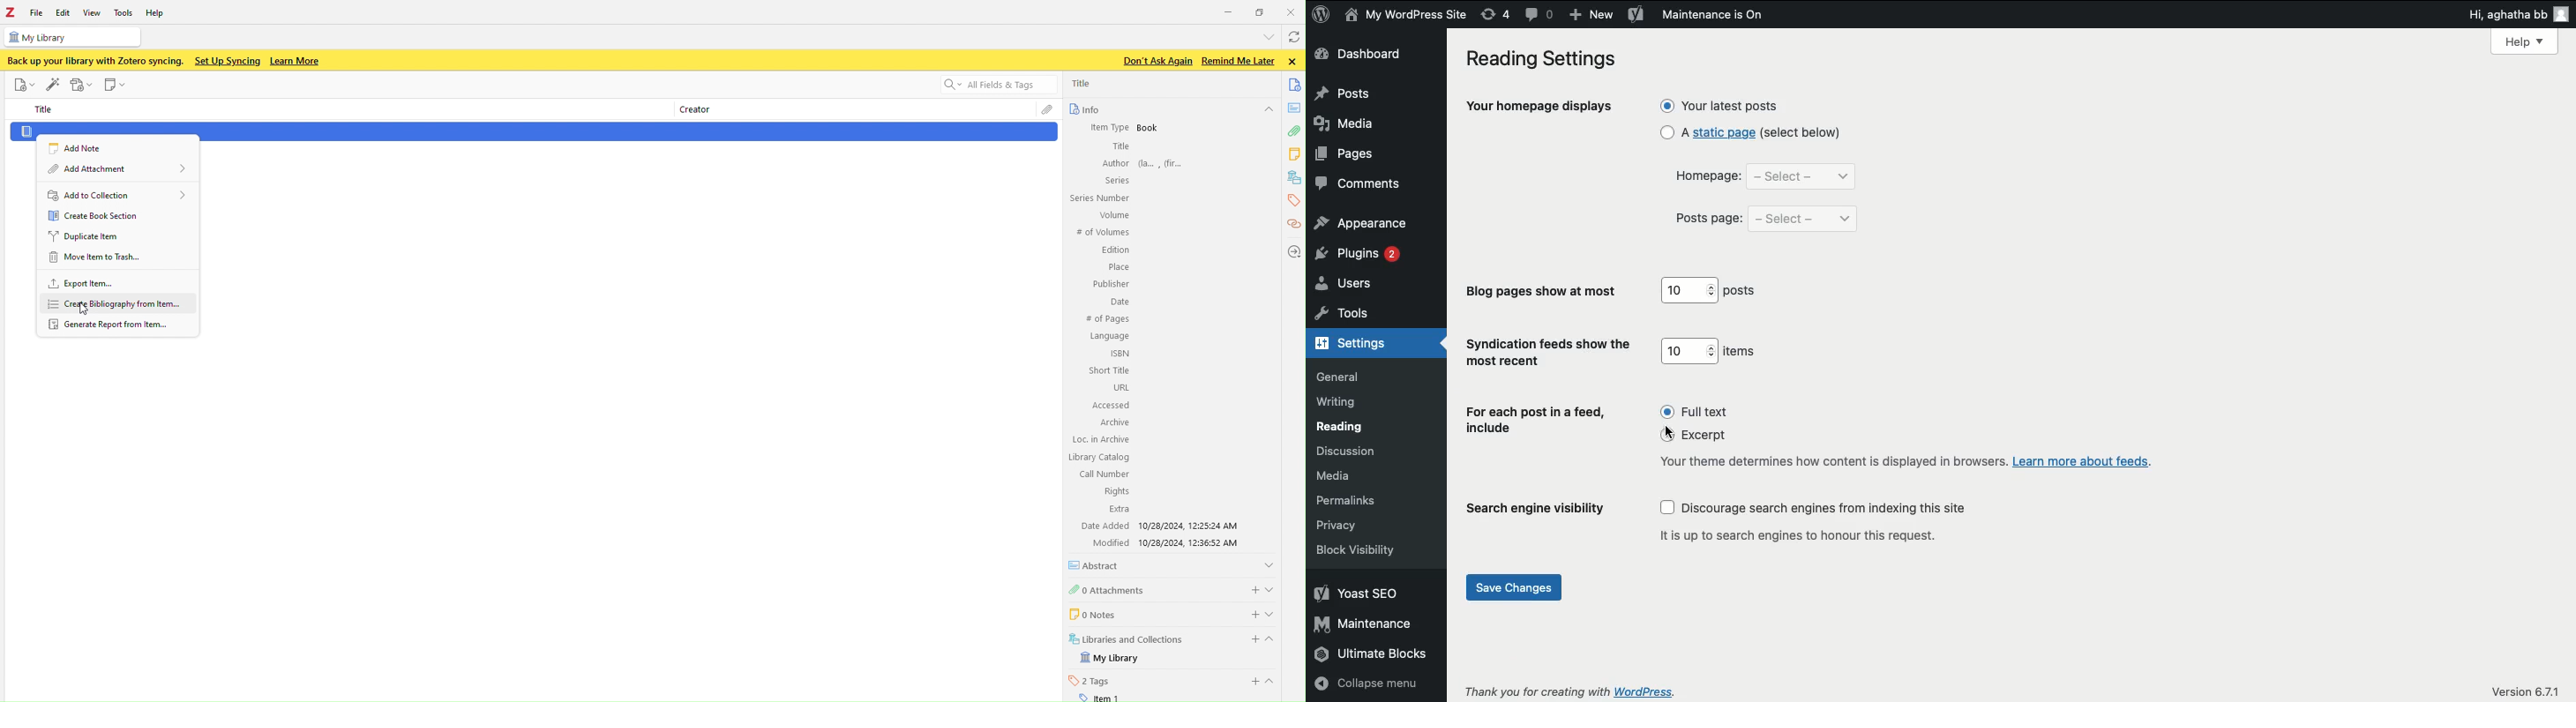 The width and height of the screenshot is (2576, 728). Describe the element at coordinates (1348, 123) in the screenshot. I see `media` at that location.